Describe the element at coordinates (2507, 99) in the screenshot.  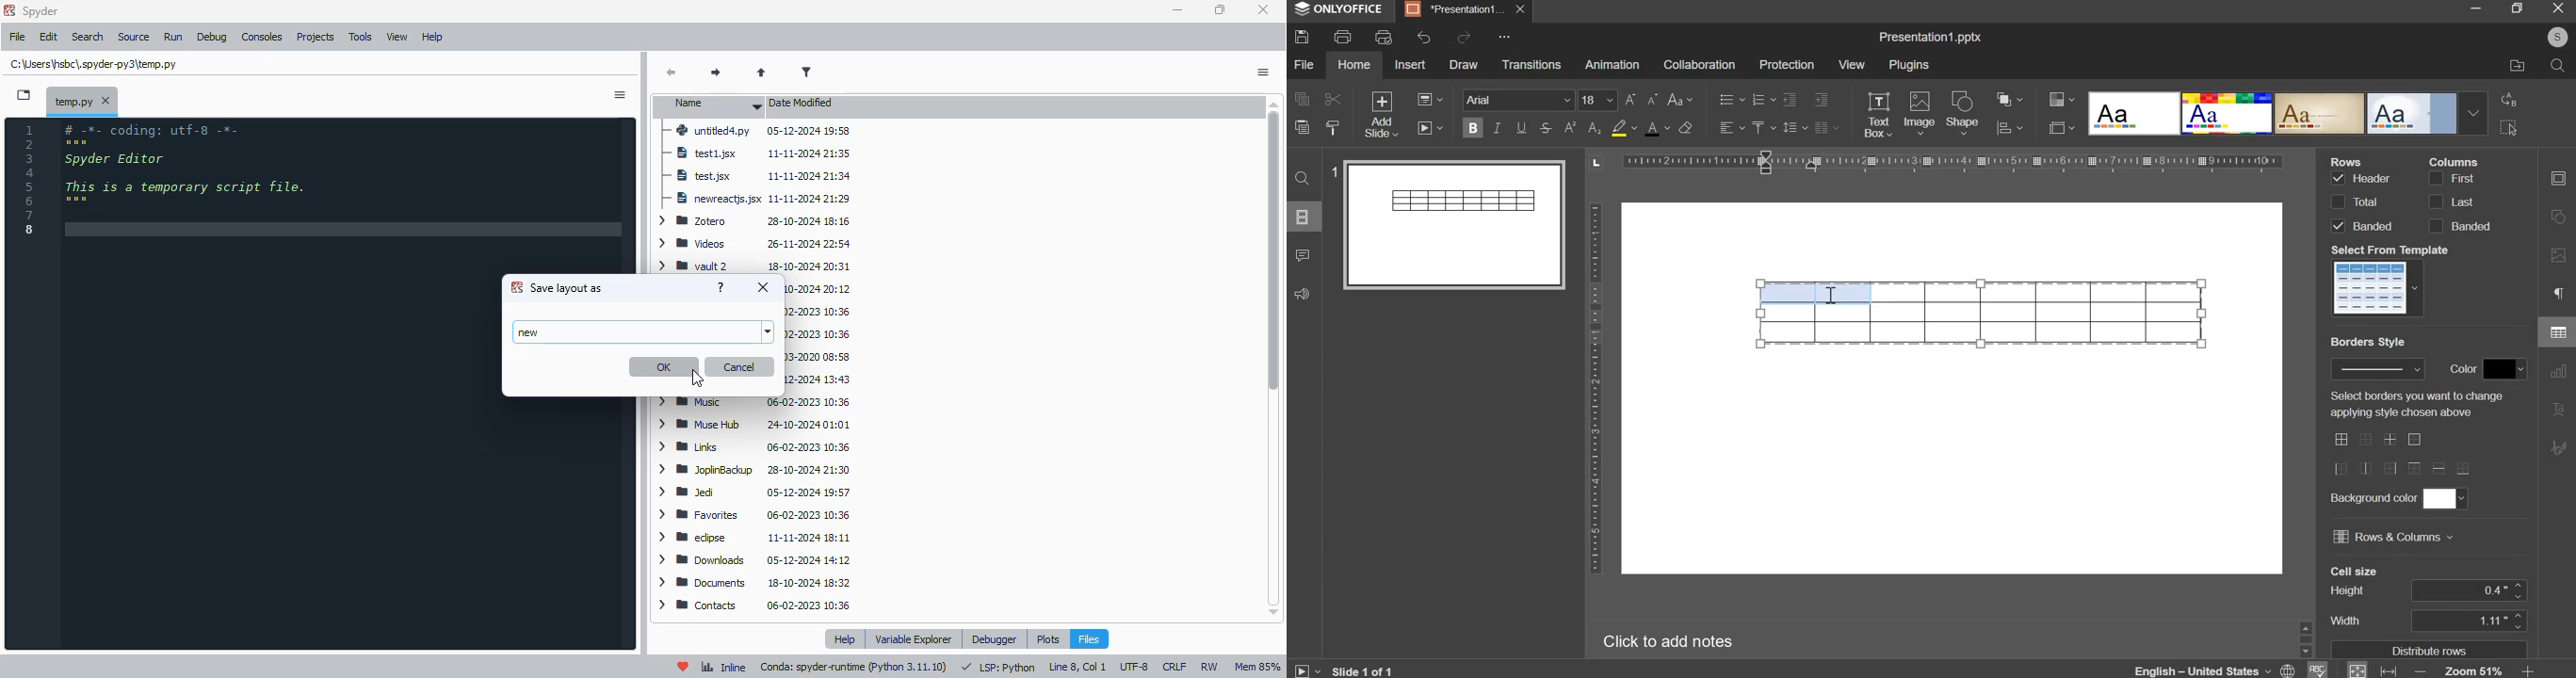
I see `replace` at that location.